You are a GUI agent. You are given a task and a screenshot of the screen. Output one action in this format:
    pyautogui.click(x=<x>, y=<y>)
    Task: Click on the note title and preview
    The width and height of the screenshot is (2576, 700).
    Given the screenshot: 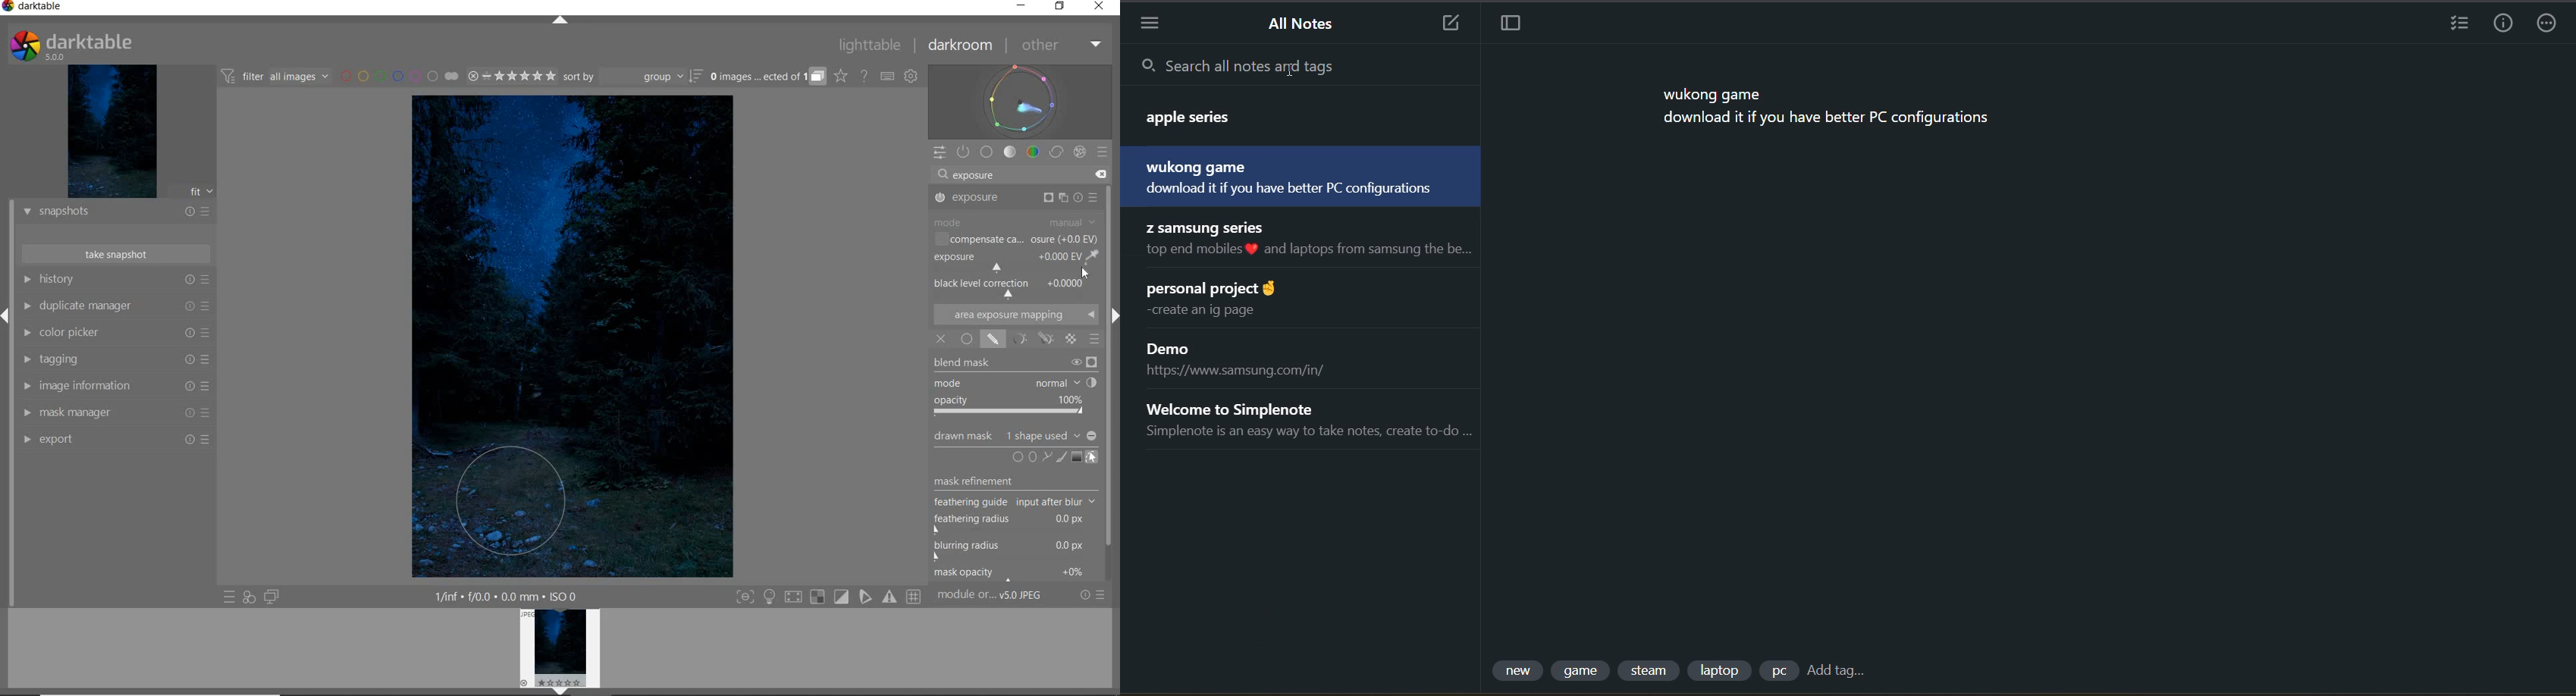 What is the action you would take?
    pyautogui.click(x=1306, y=239)
    